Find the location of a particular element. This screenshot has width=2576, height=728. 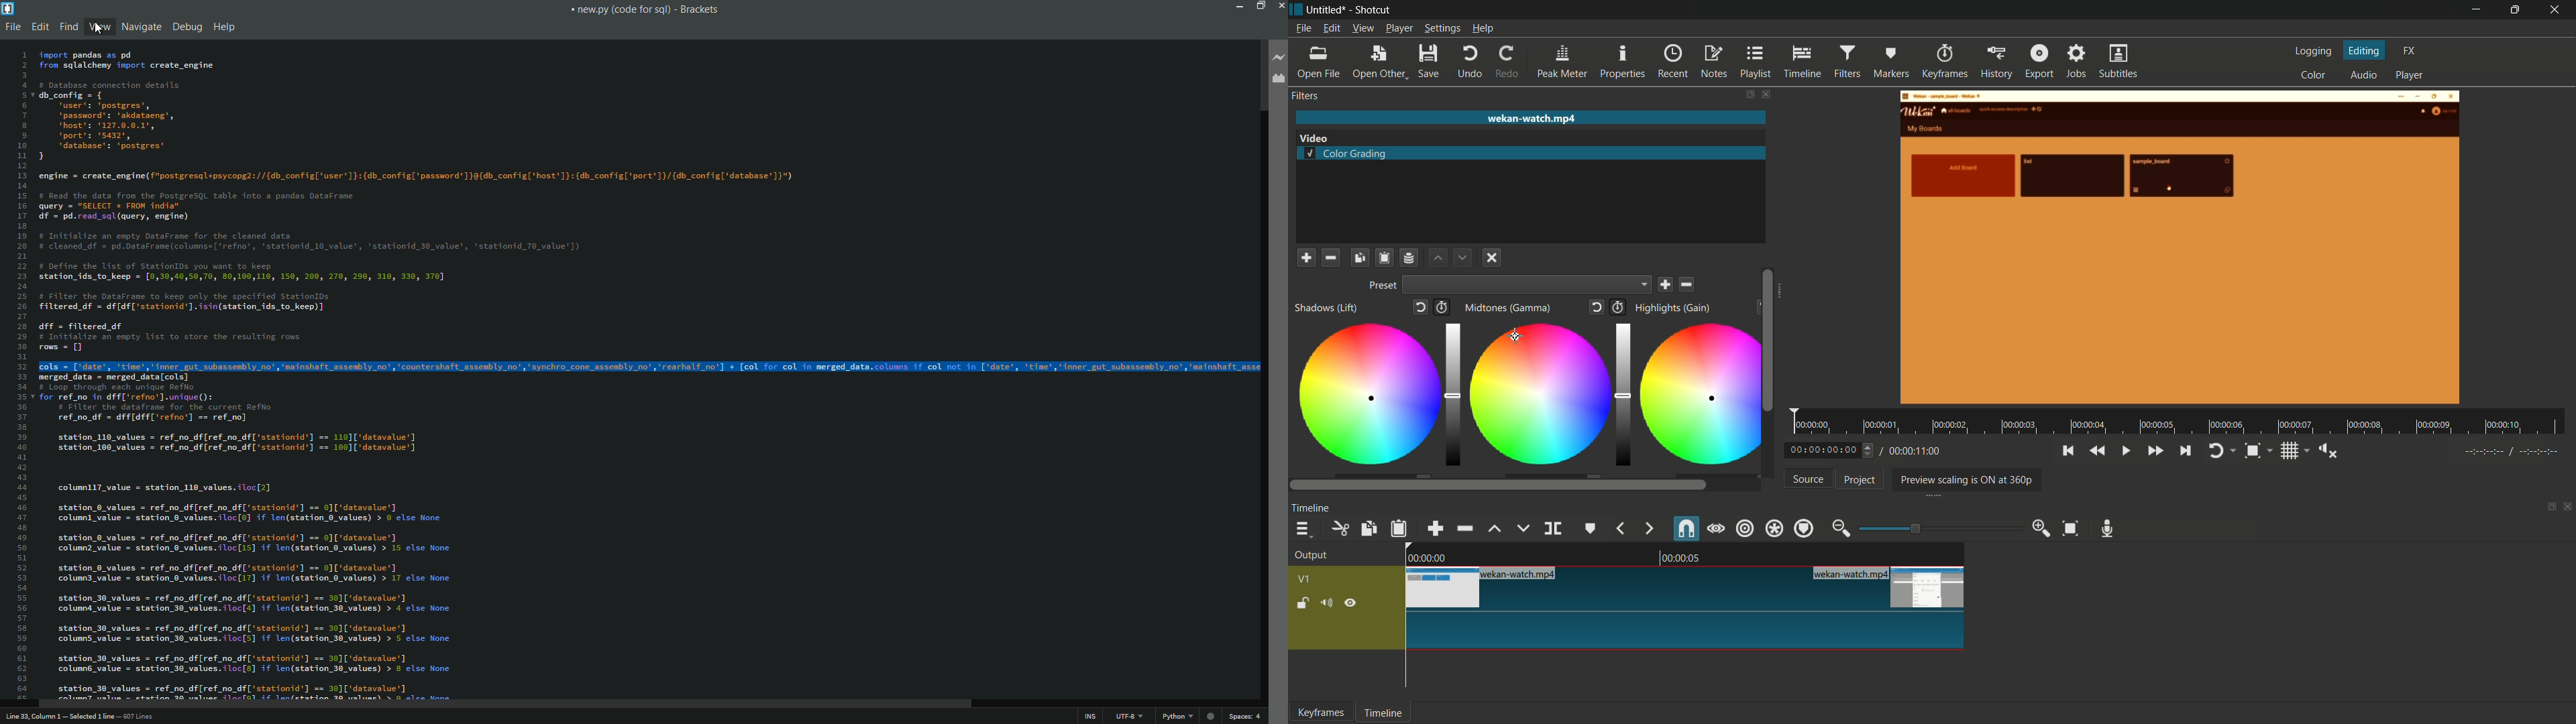

filter applied is located at coordinates (2181, 249).